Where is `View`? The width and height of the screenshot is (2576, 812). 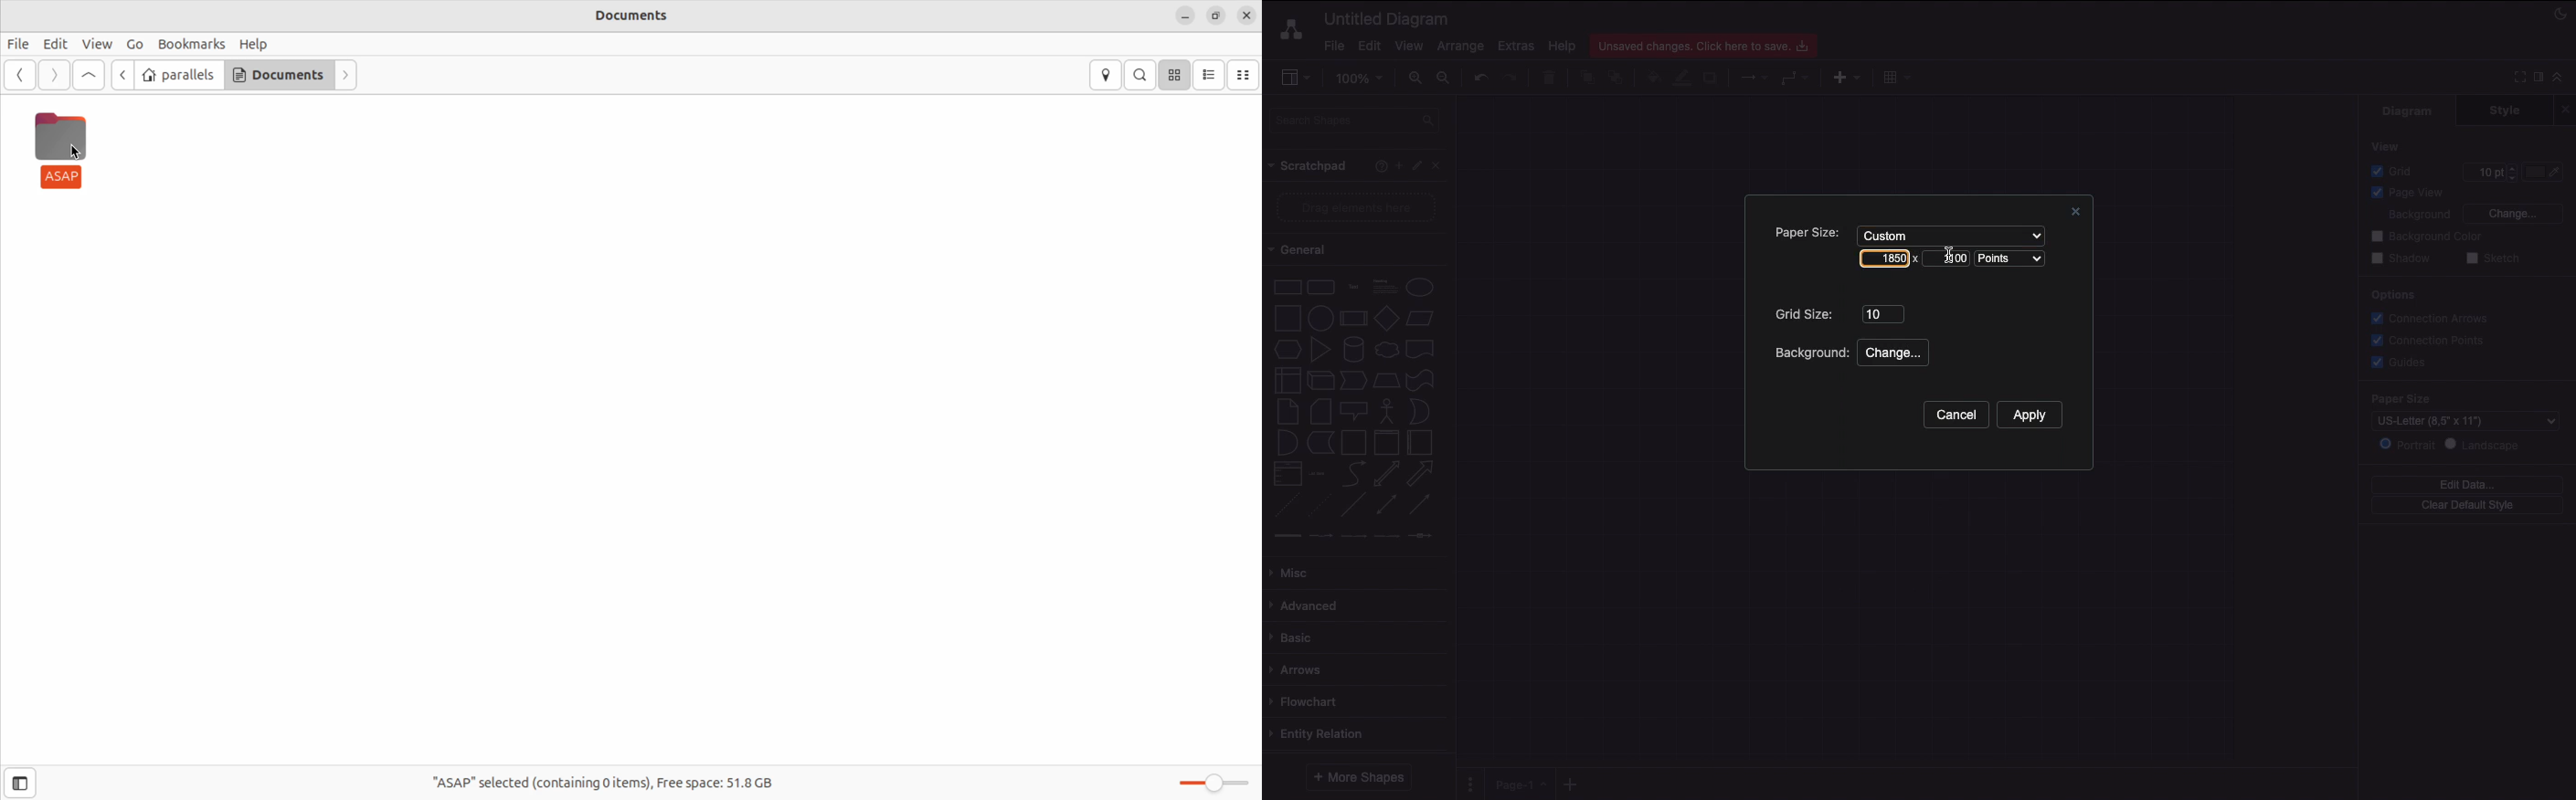
View is located at coordinates (1409, 43).